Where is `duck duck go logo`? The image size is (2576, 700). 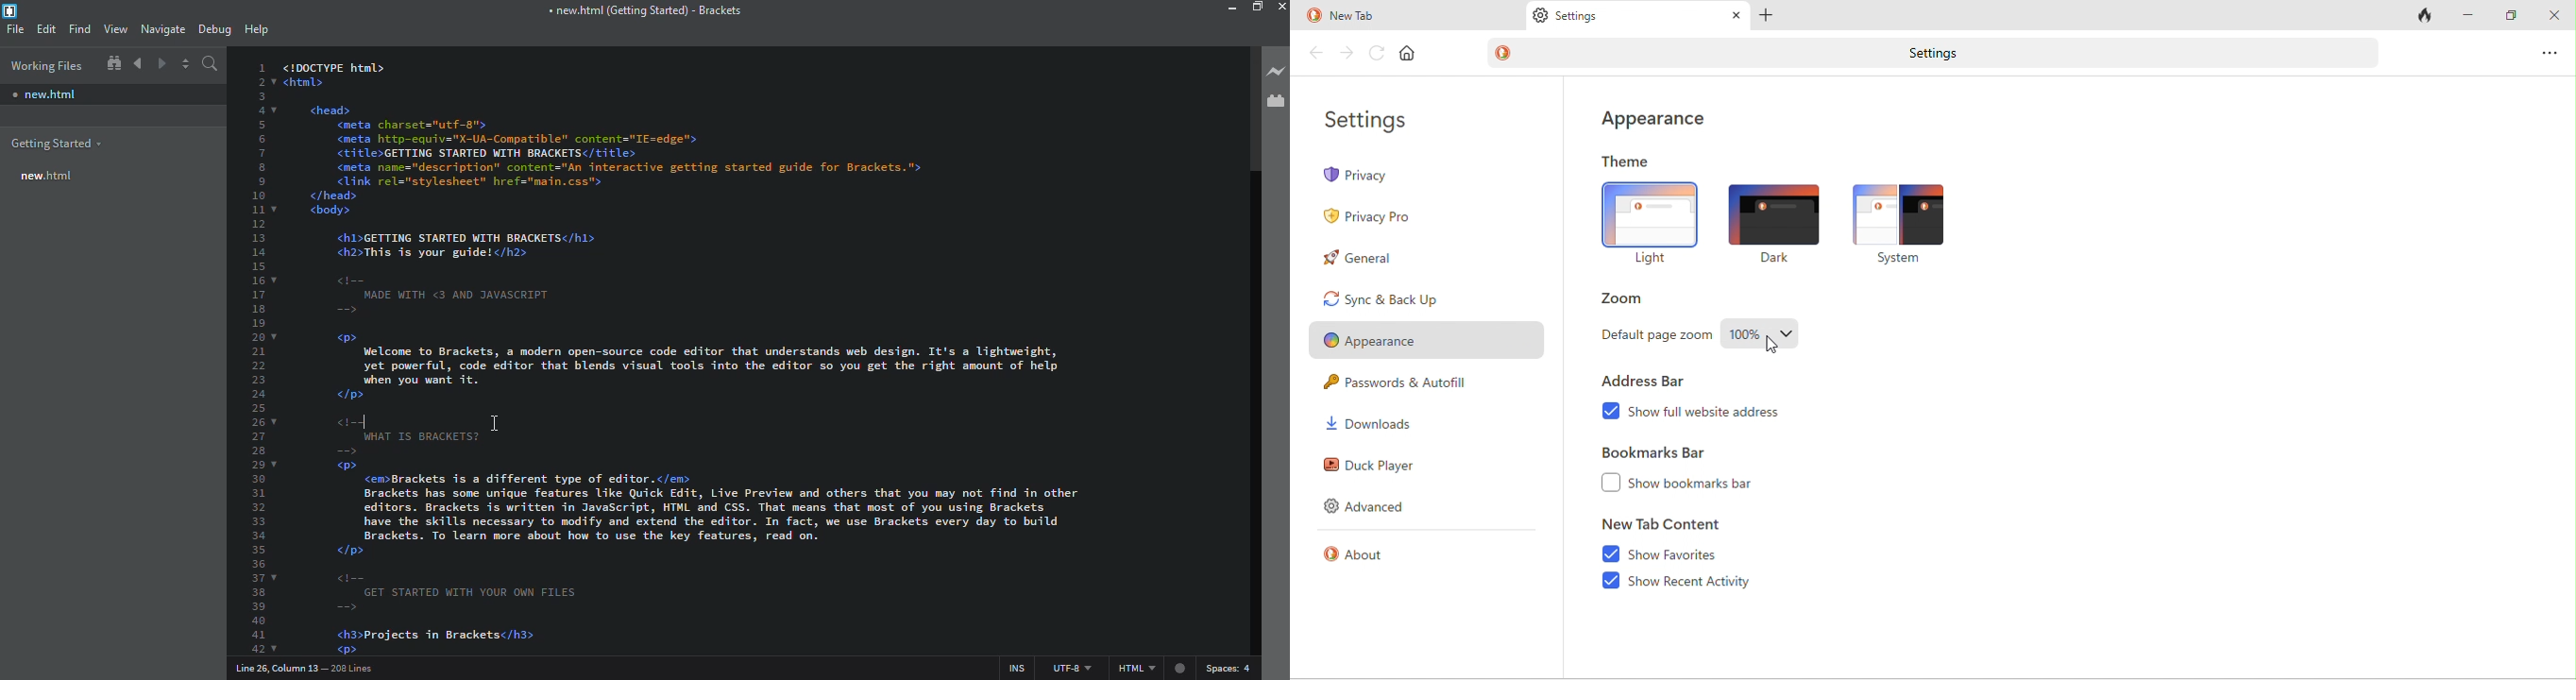
duck duck go logo is located at coordinates (1505, 53).